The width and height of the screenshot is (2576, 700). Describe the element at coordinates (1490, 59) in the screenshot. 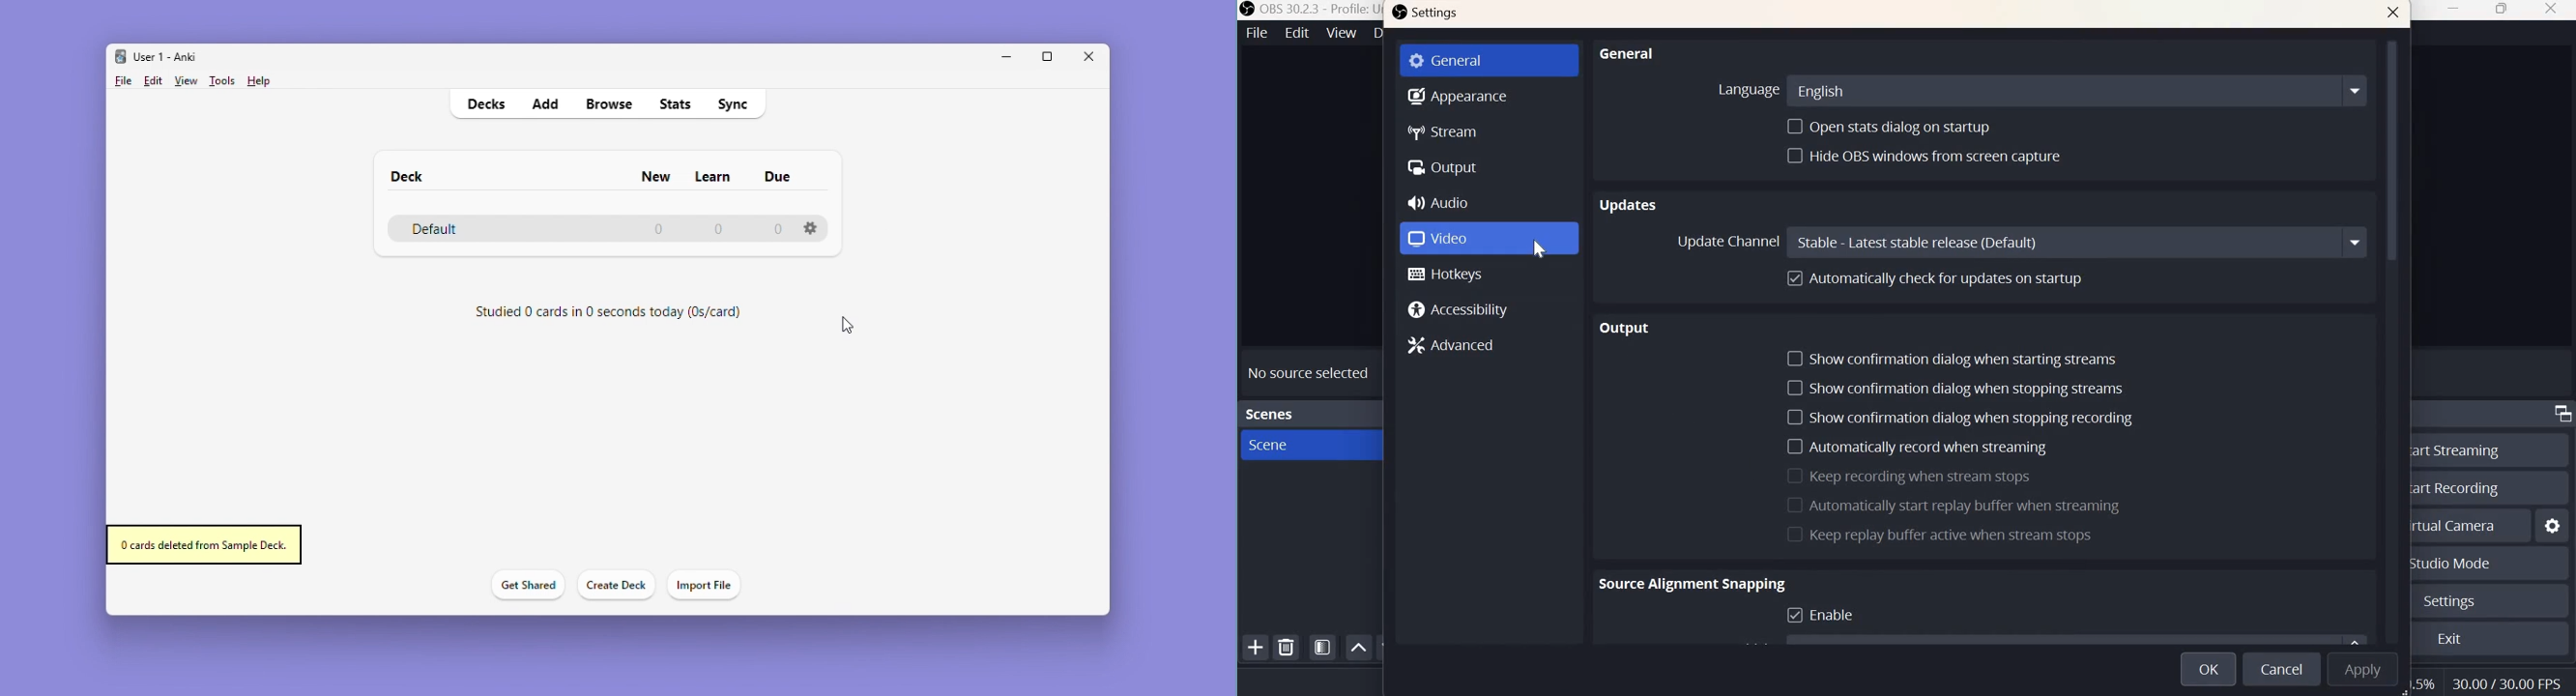

I see `General` at that location.